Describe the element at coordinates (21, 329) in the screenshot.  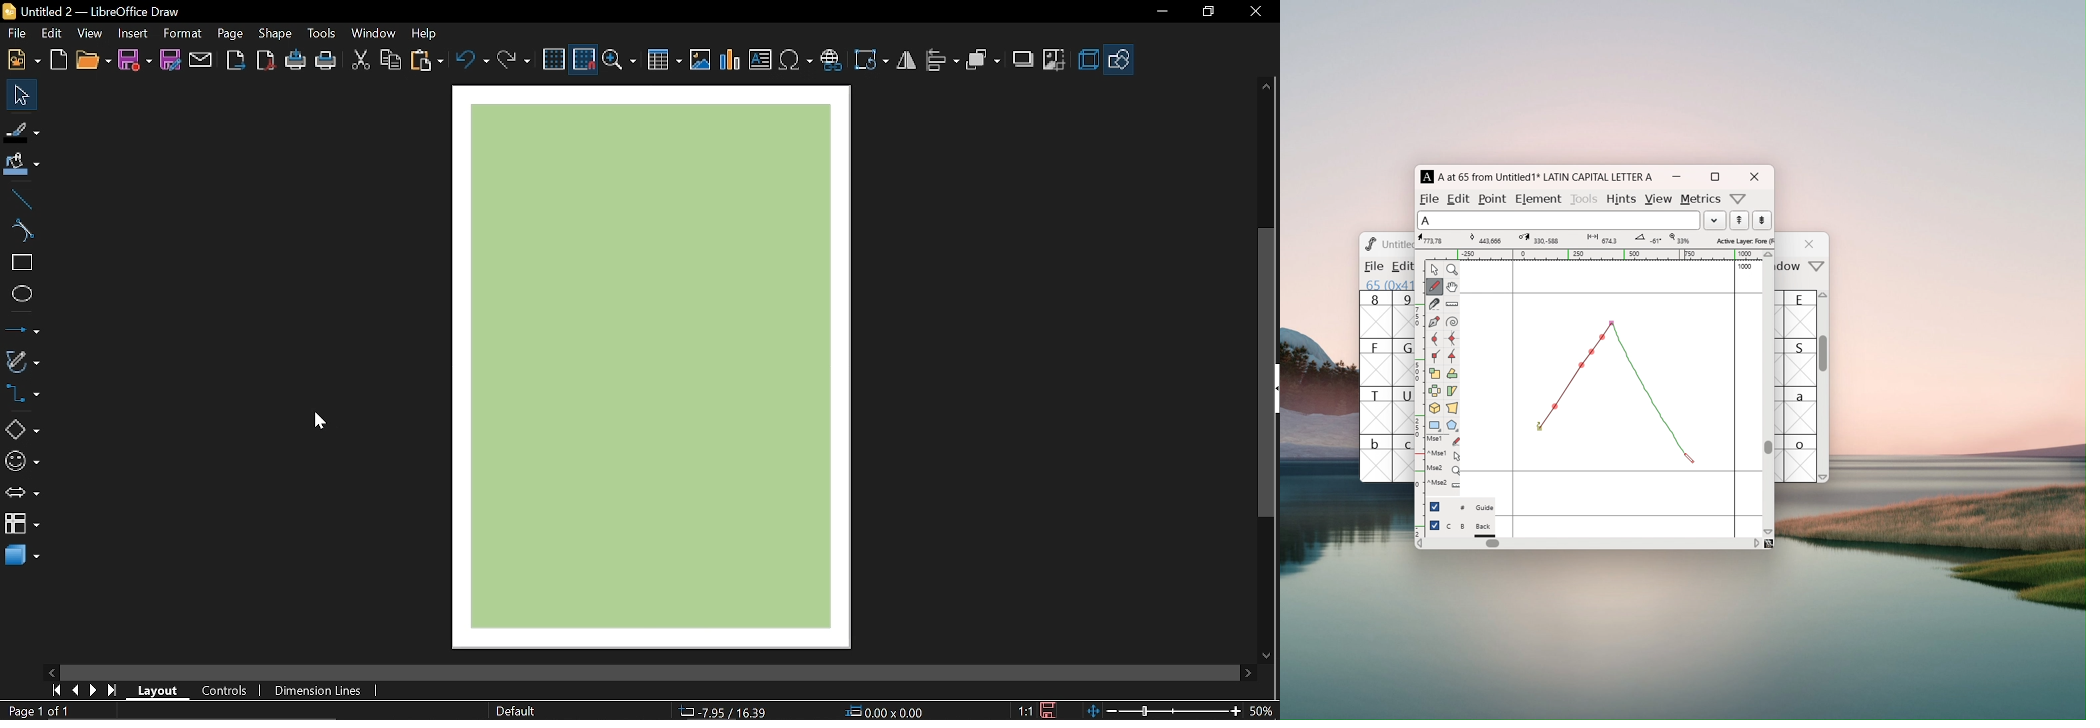
I see `Lines and arrows` at that location.